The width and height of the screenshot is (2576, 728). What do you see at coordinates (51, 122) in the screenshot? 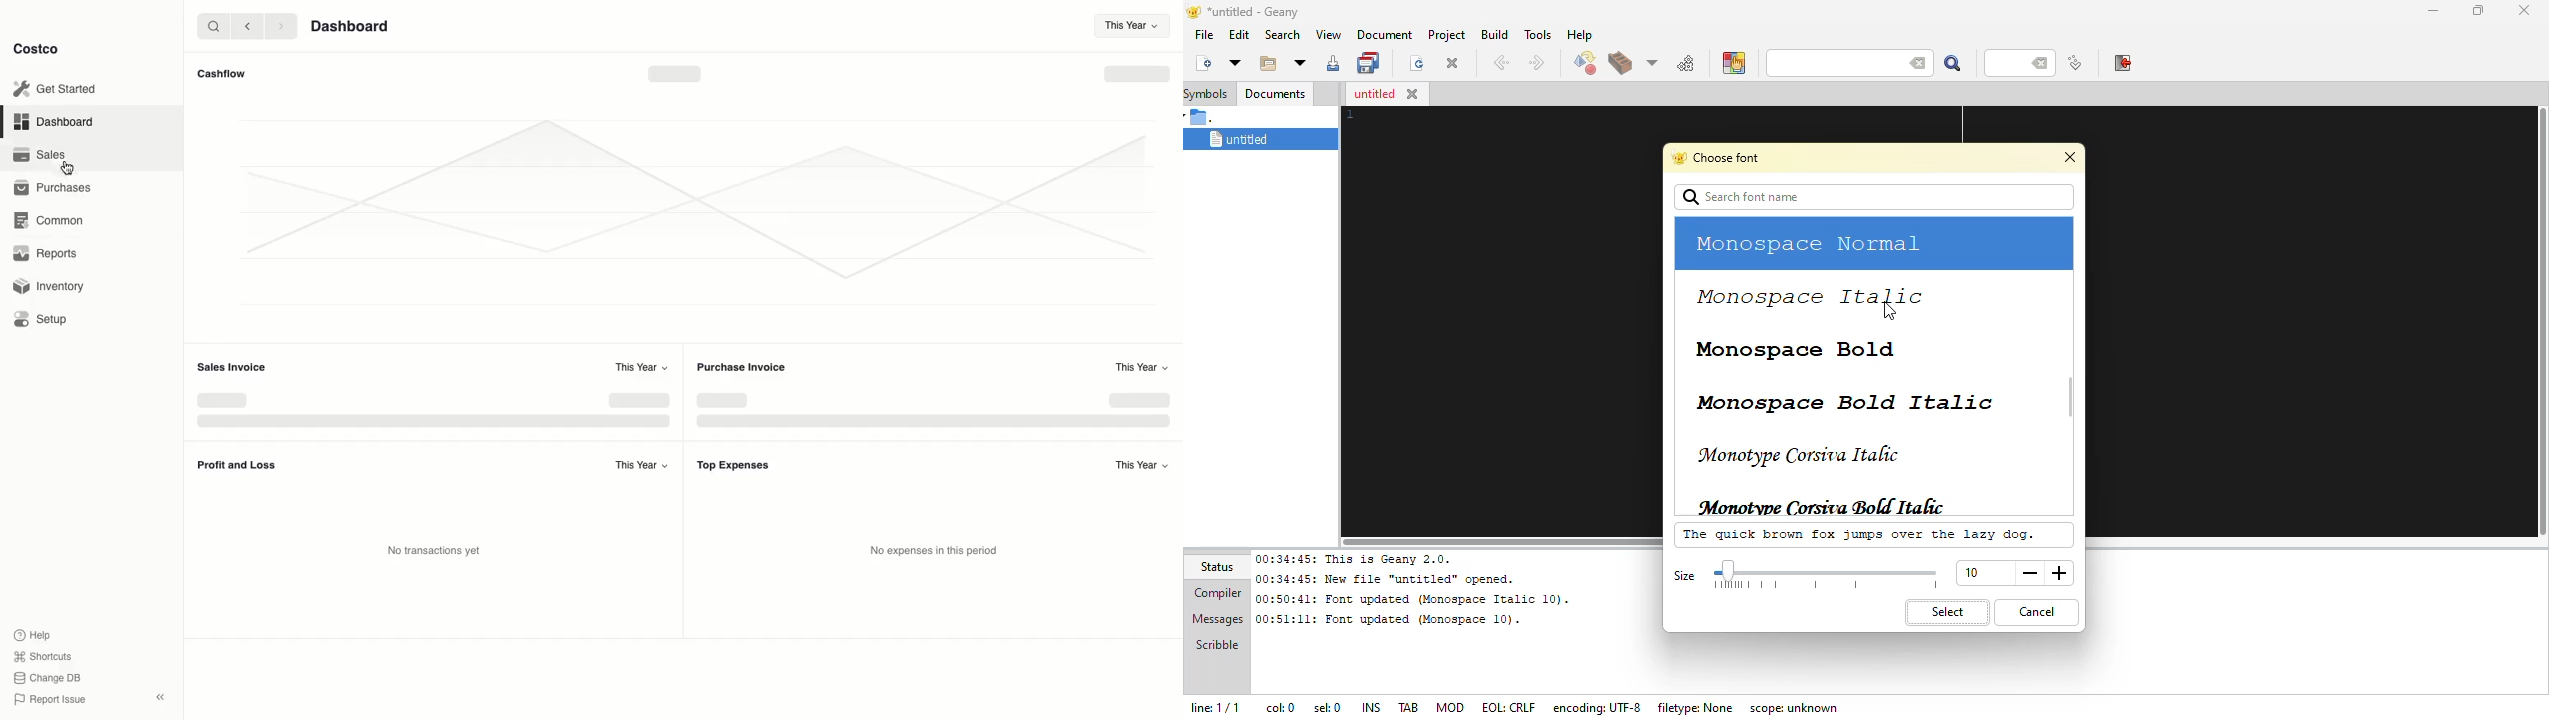
I see `Dashboard` at bounding box center [51, 122].